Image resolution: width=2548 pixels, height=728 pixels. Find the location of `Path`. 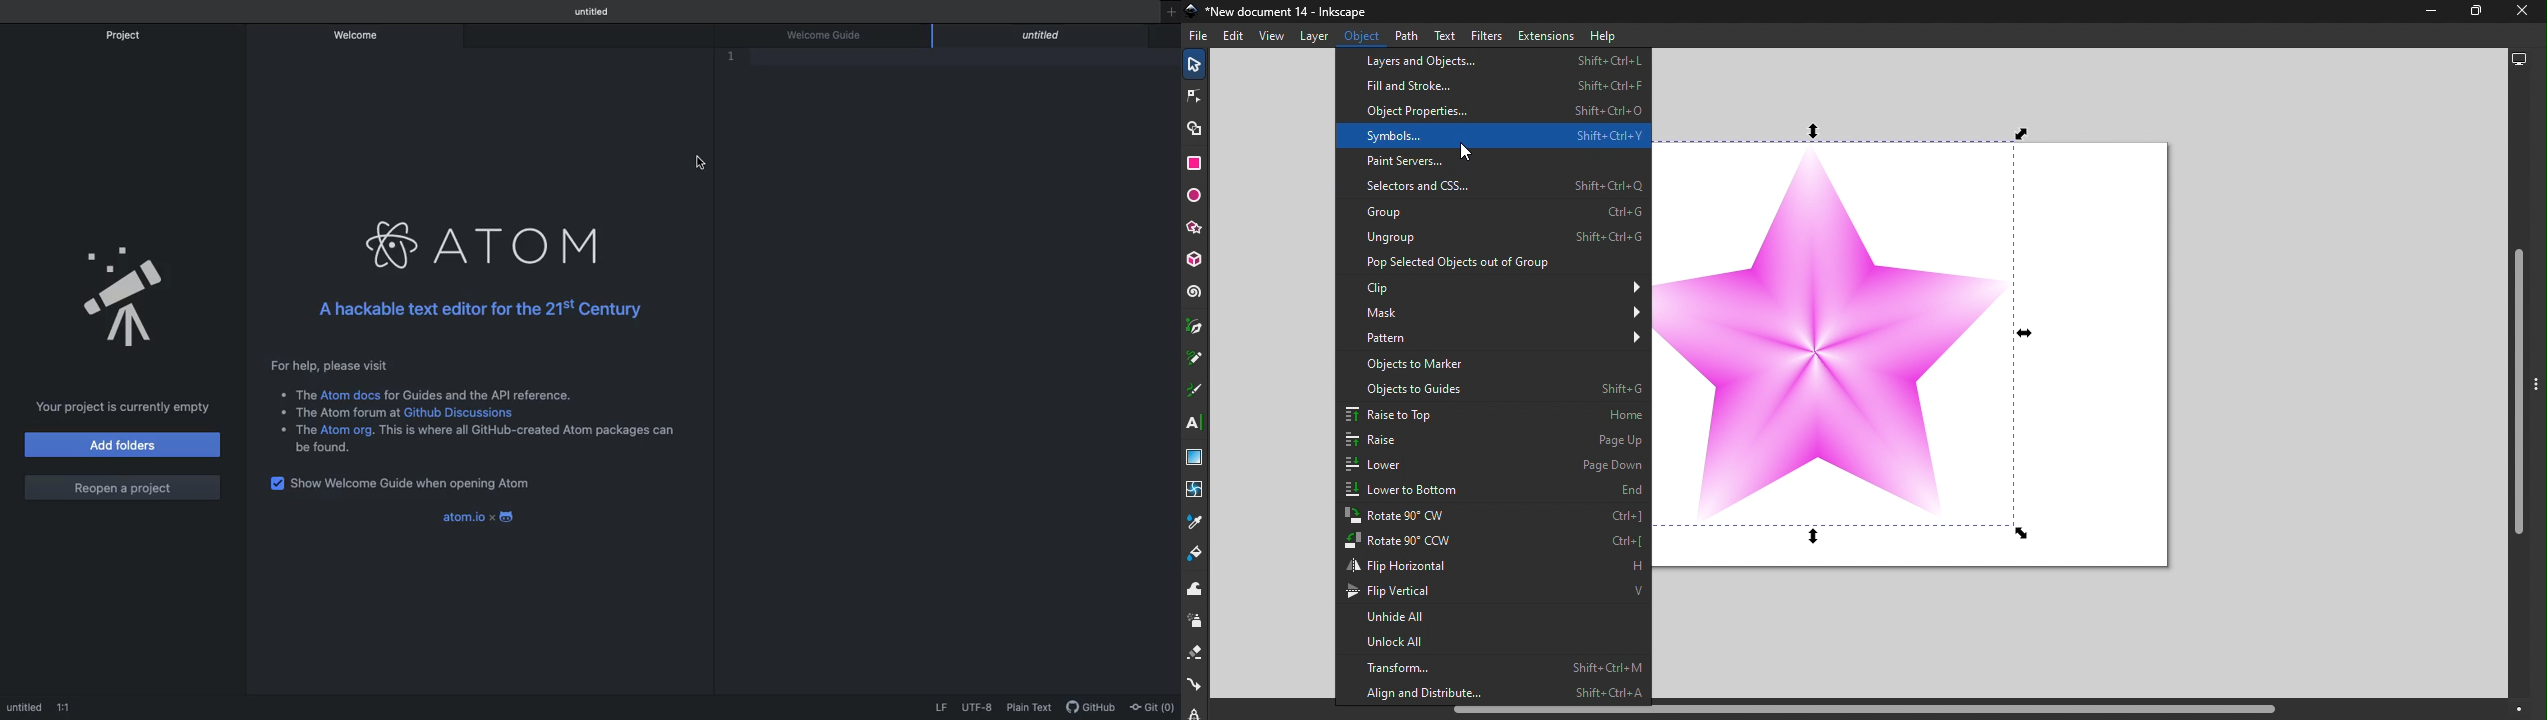

Path is located at coordinates (1405, 34).